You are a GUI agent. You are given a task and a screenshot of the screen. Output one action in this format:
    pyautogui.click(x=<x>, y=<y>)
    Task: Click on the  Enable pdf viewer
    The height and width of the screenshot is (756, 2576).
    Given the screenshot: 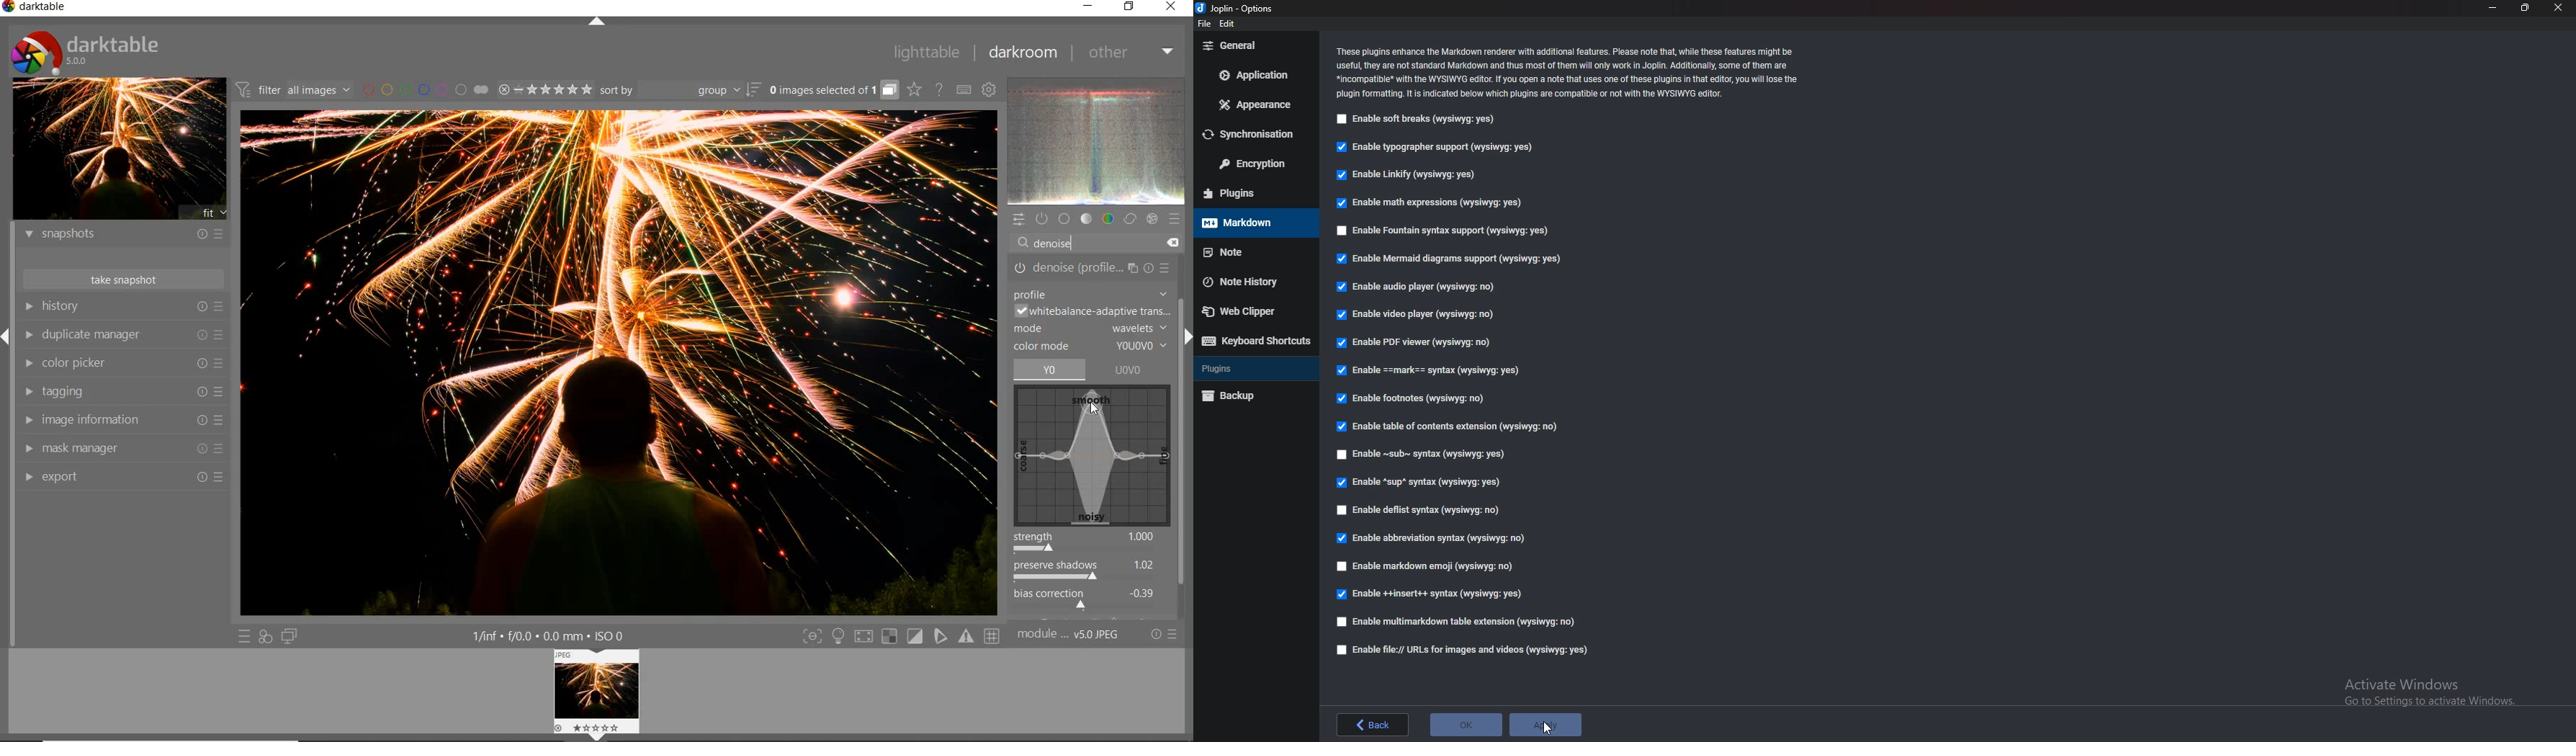 What is the action you would take?
    pyautogui.click(x=1414, y=342)
    